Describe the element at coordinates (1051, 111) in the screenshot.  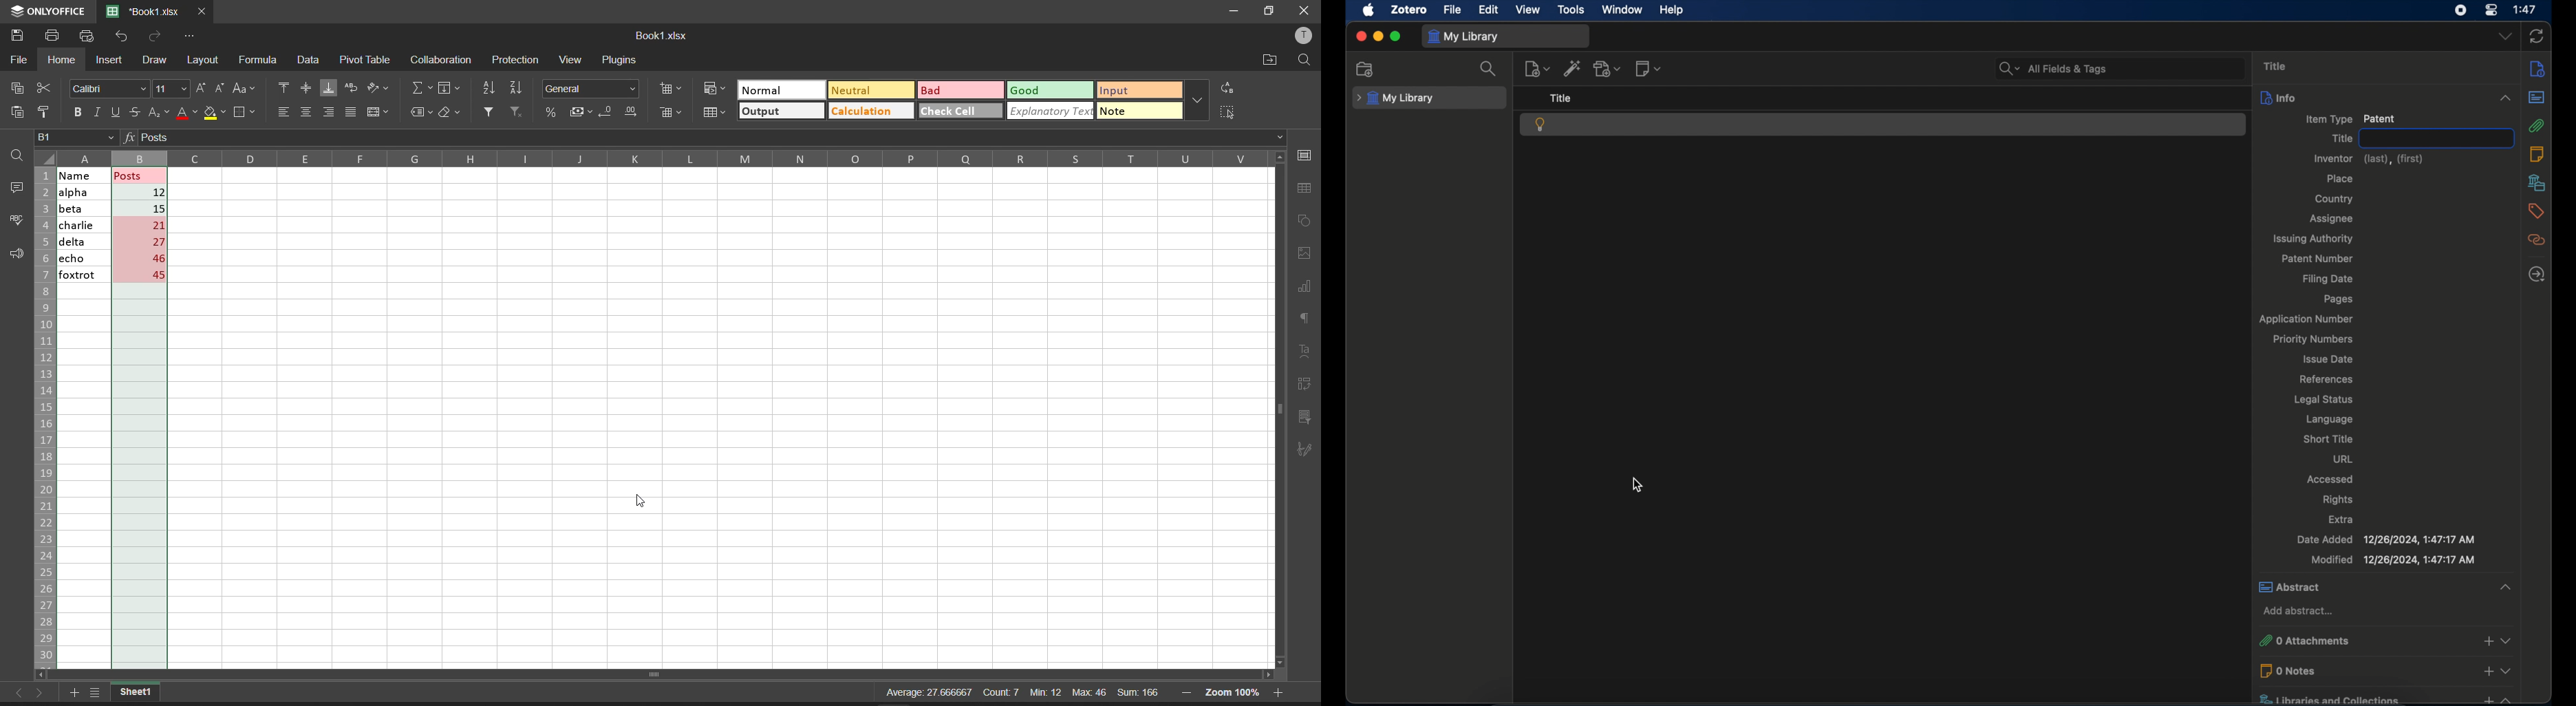
I see `explanatory text` at that location.